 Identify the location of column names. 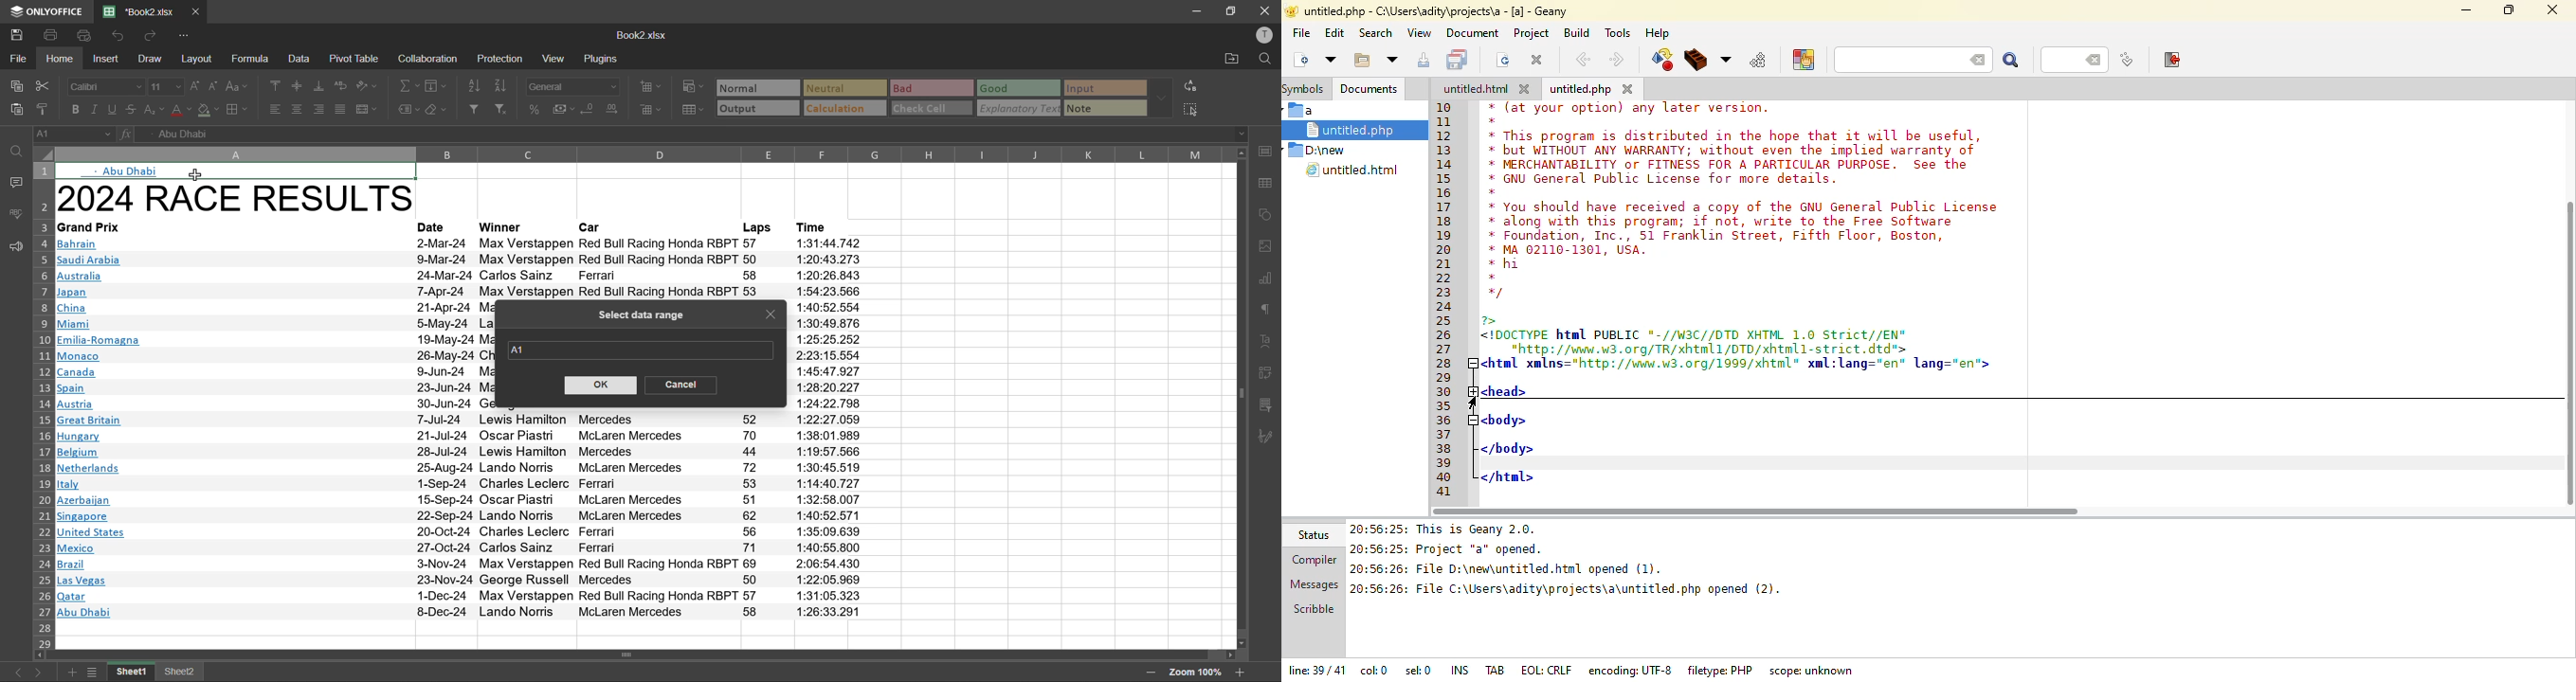
(634, 153).